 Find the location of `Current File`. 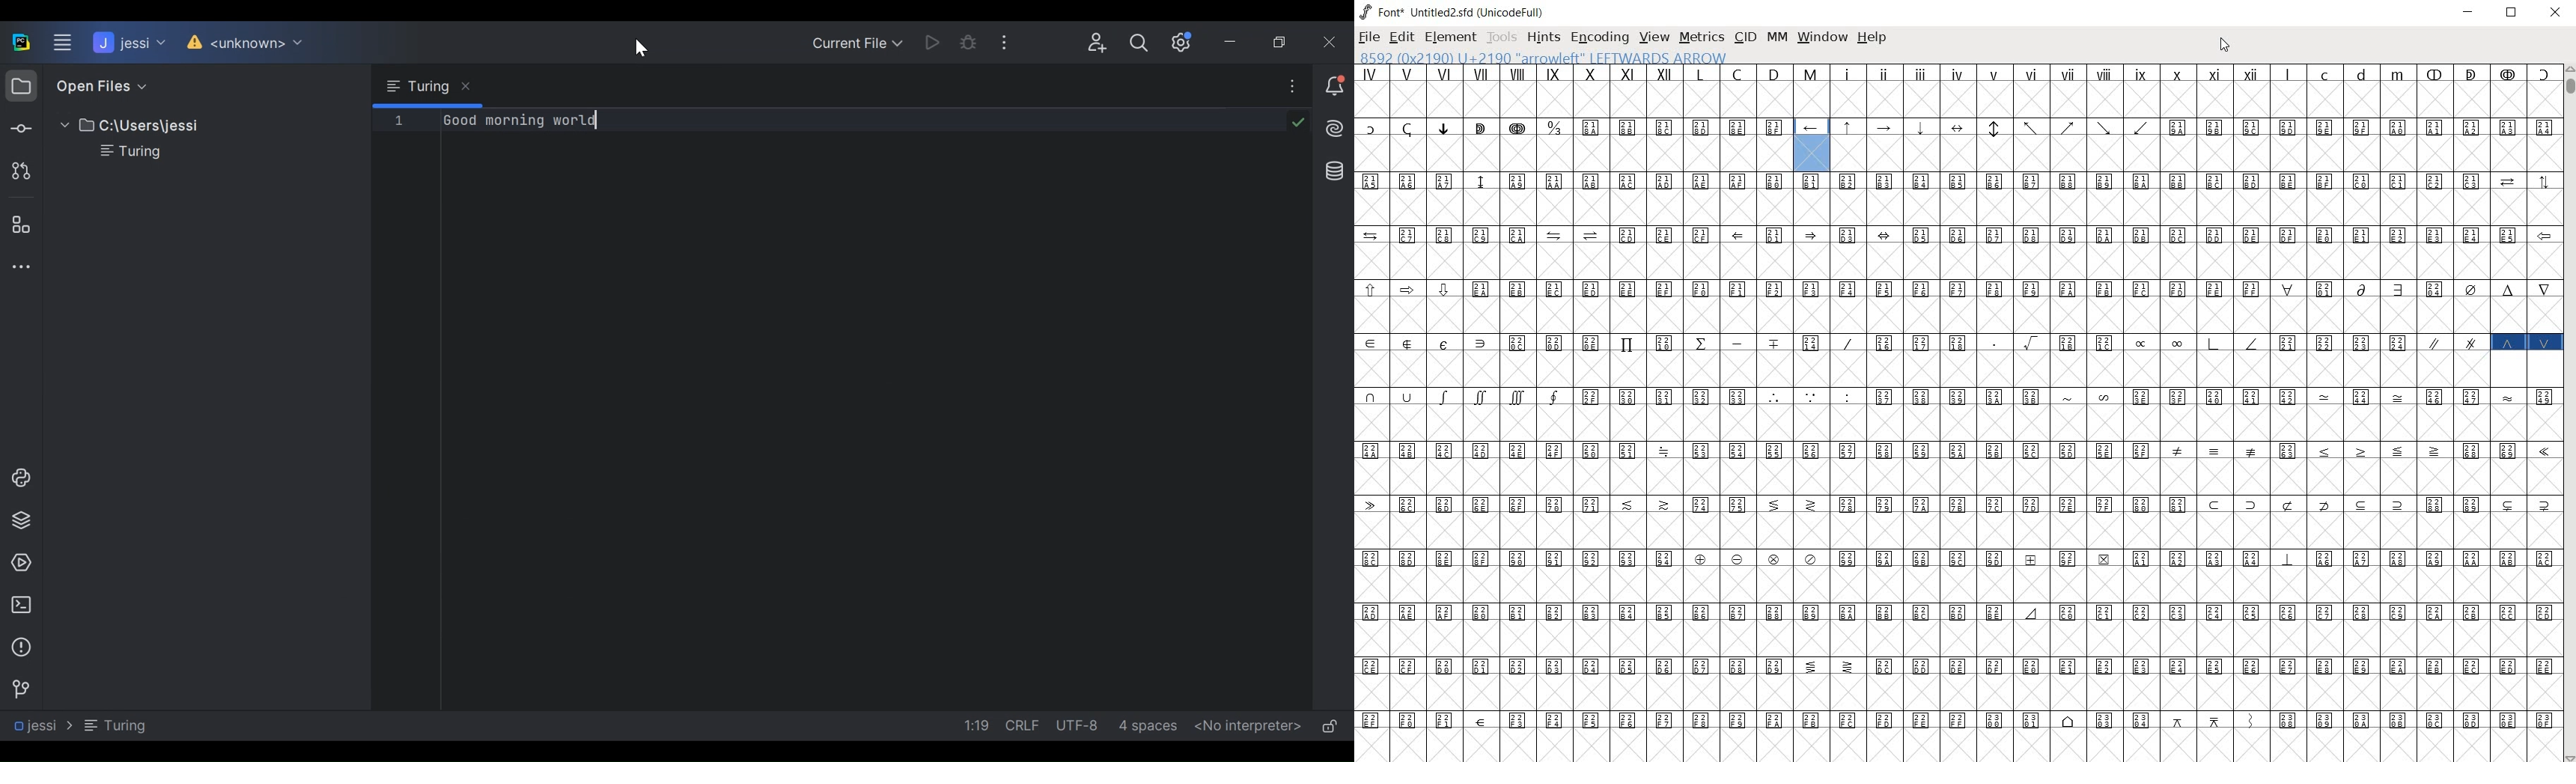

Current File is located at coordinates (859, 42).